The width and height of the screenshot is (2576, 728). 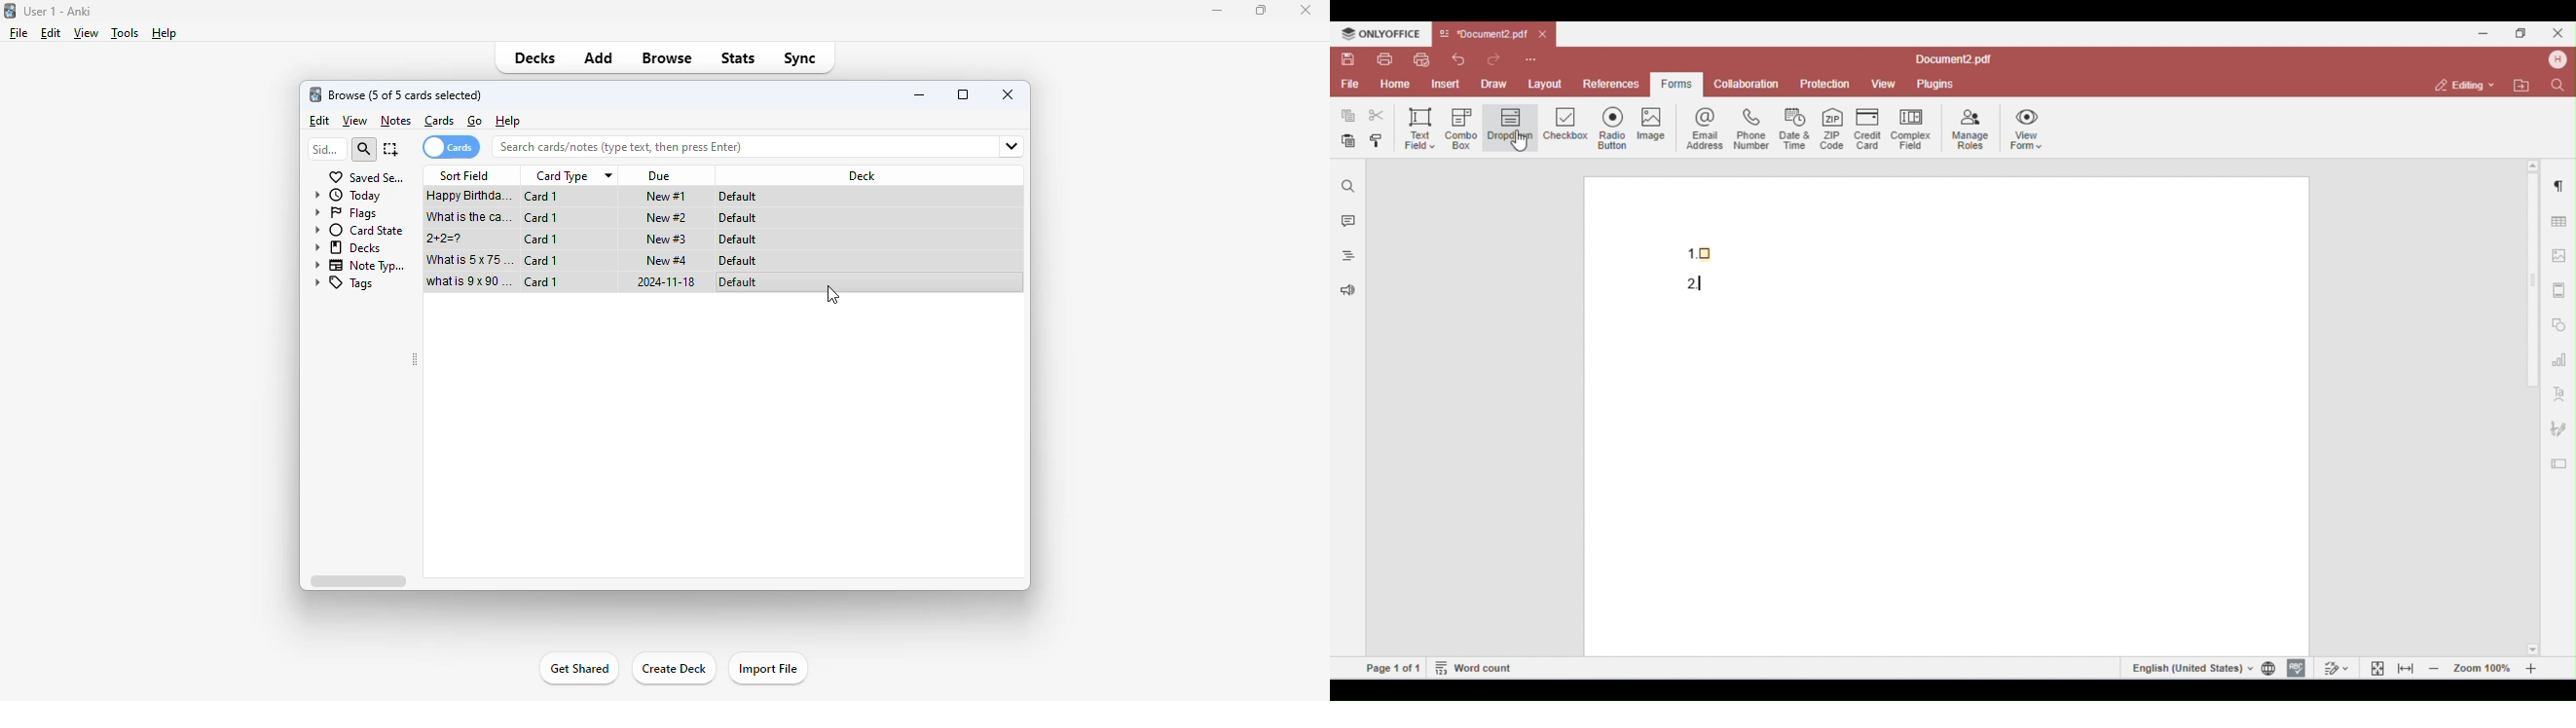 What do you see at coordinates (540, 240) in the screenshot?
I see `card 1` at bounding box center [540, 240].